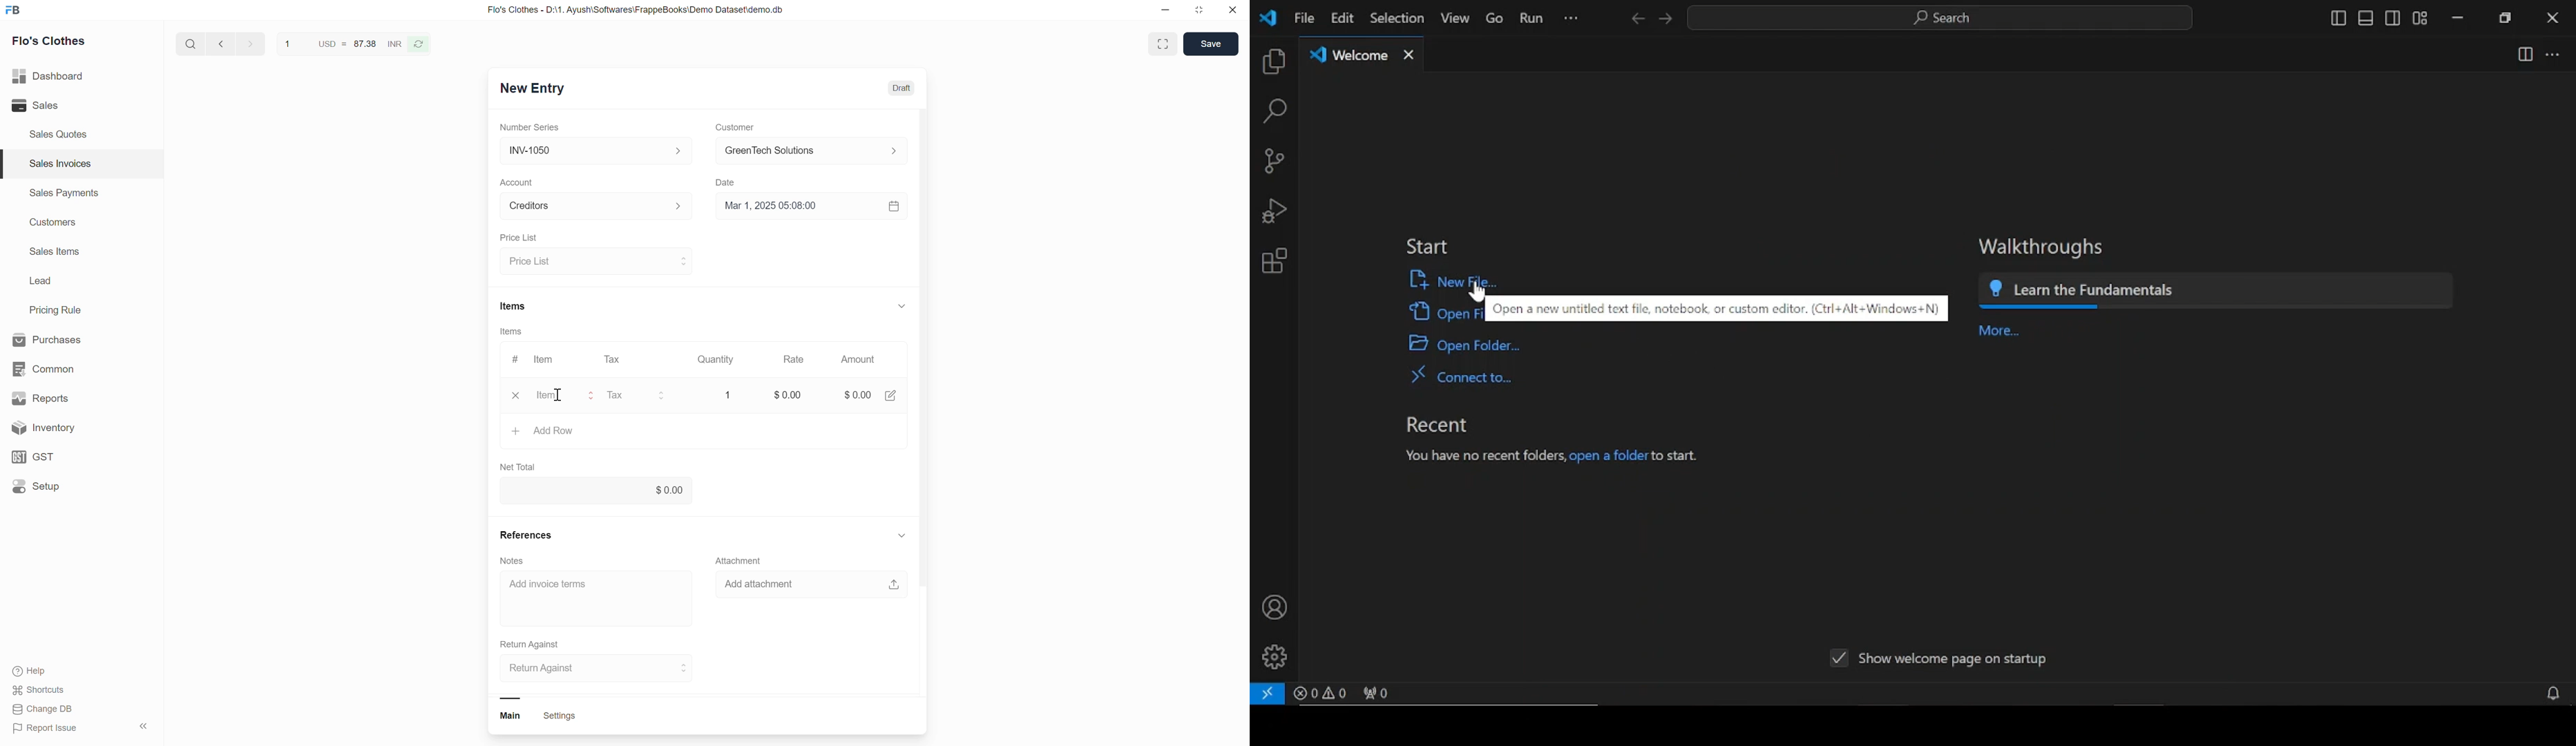 This screenshot has width=2576, height=756. I want to click on Items, so click(511, 333).